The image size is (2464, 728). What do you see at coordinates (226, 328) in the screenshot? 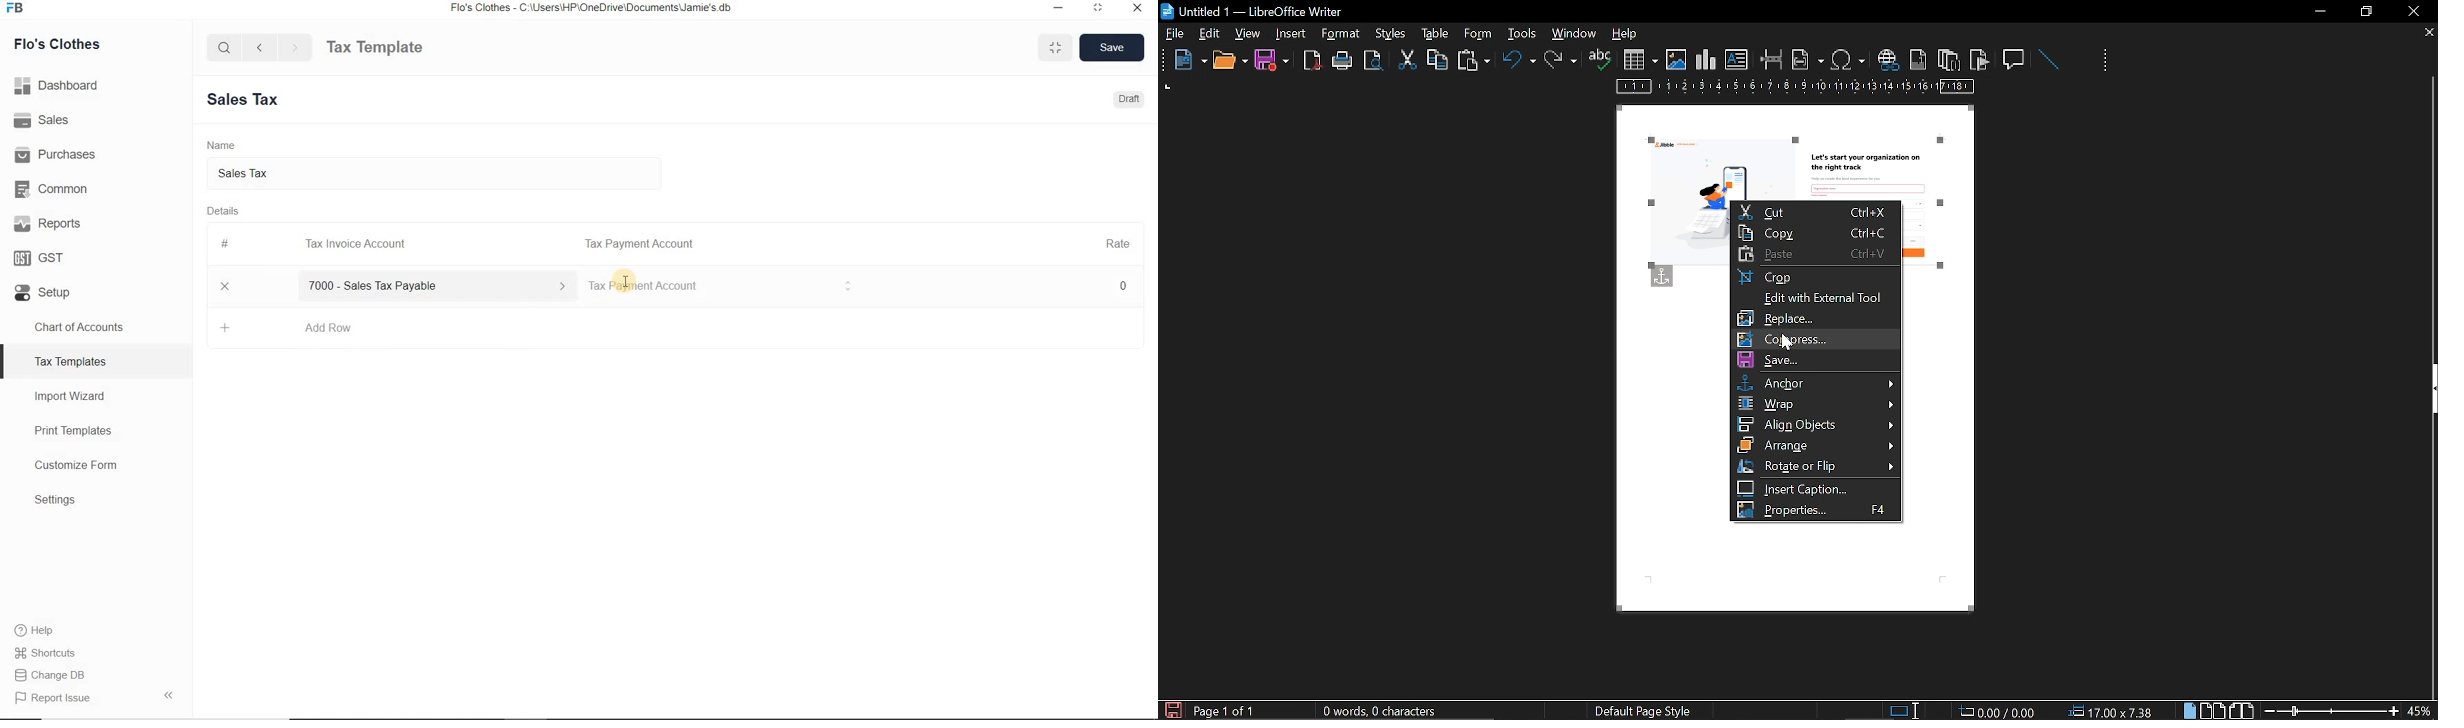
I see `Add` at bounding box center [226, 328].